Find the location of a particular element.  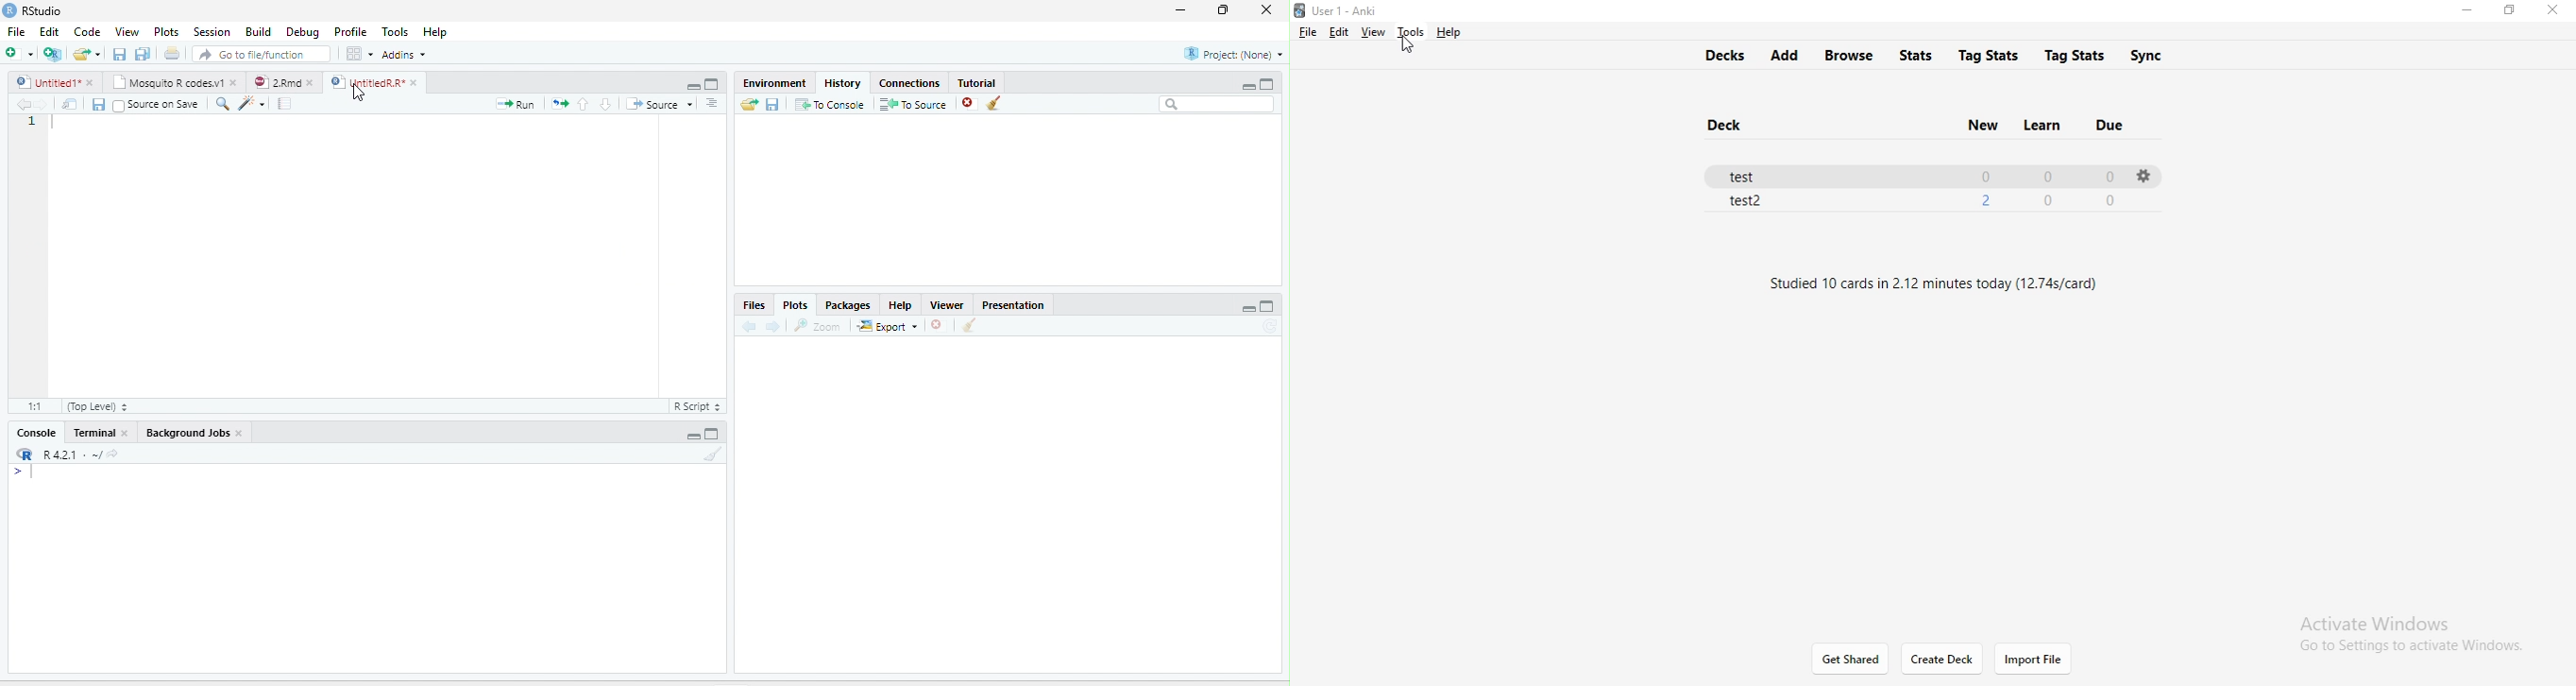

Remove the selected history entries is located at coordinates (969, 103).